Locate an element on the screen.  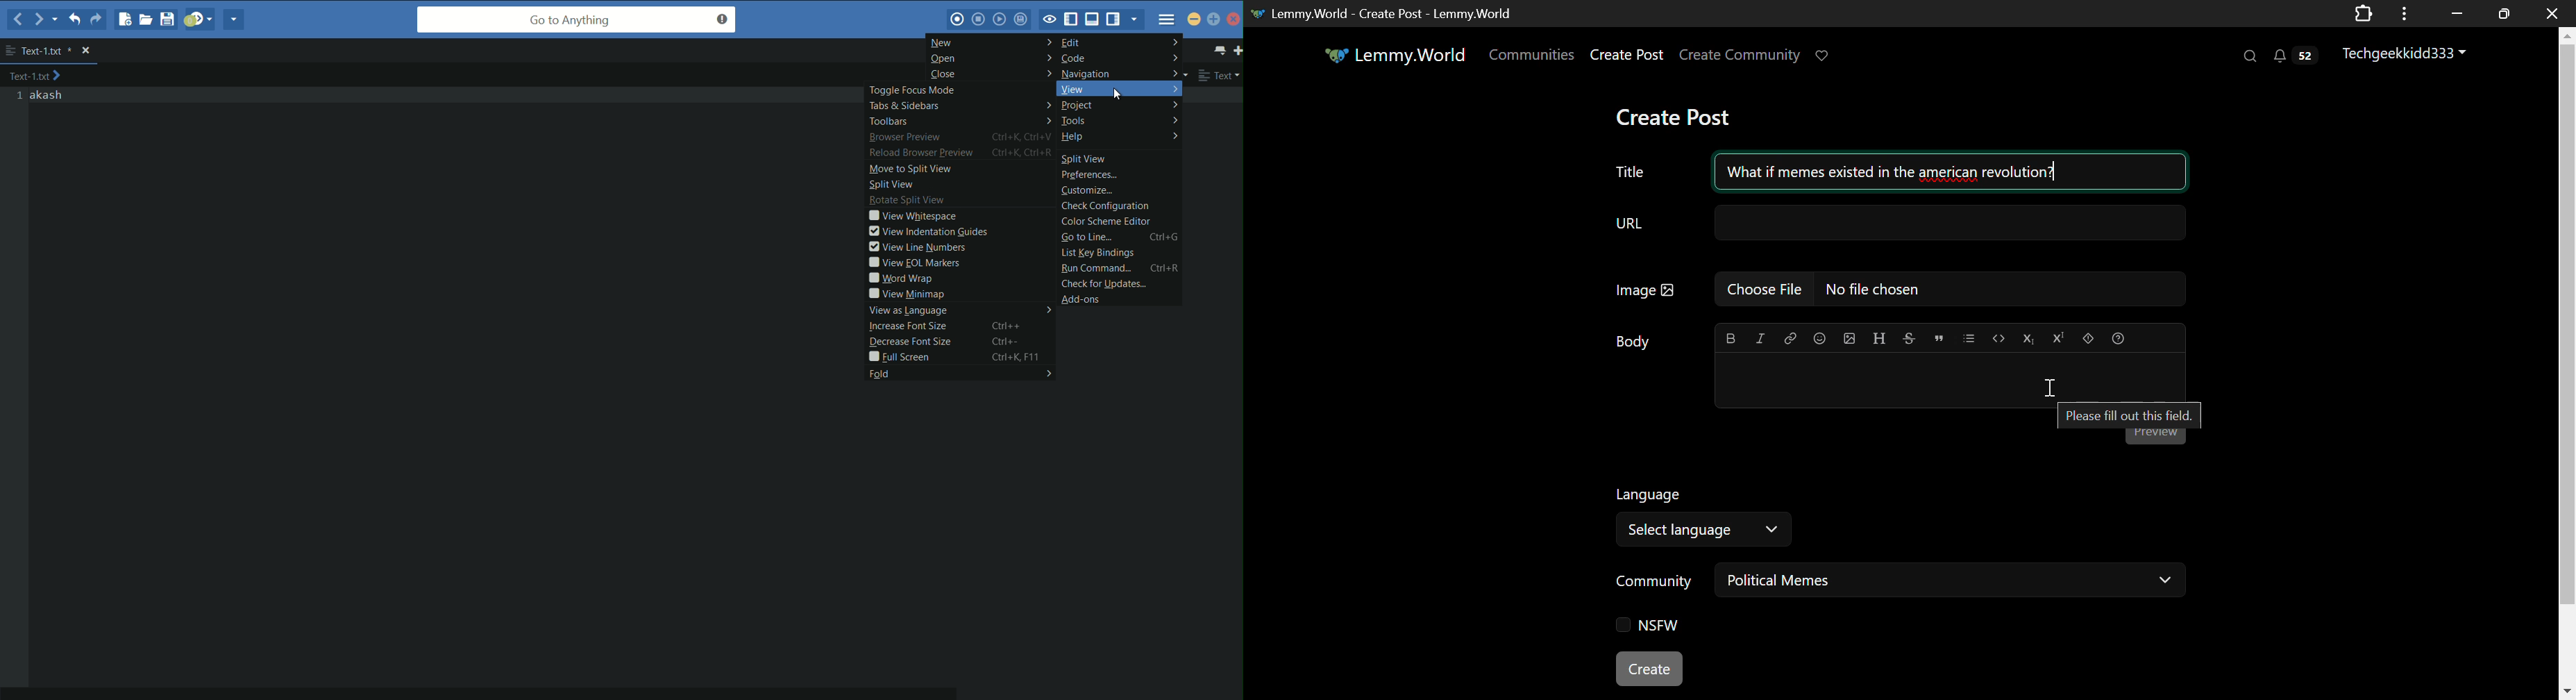
record macro is located at coordinates (957, 19).